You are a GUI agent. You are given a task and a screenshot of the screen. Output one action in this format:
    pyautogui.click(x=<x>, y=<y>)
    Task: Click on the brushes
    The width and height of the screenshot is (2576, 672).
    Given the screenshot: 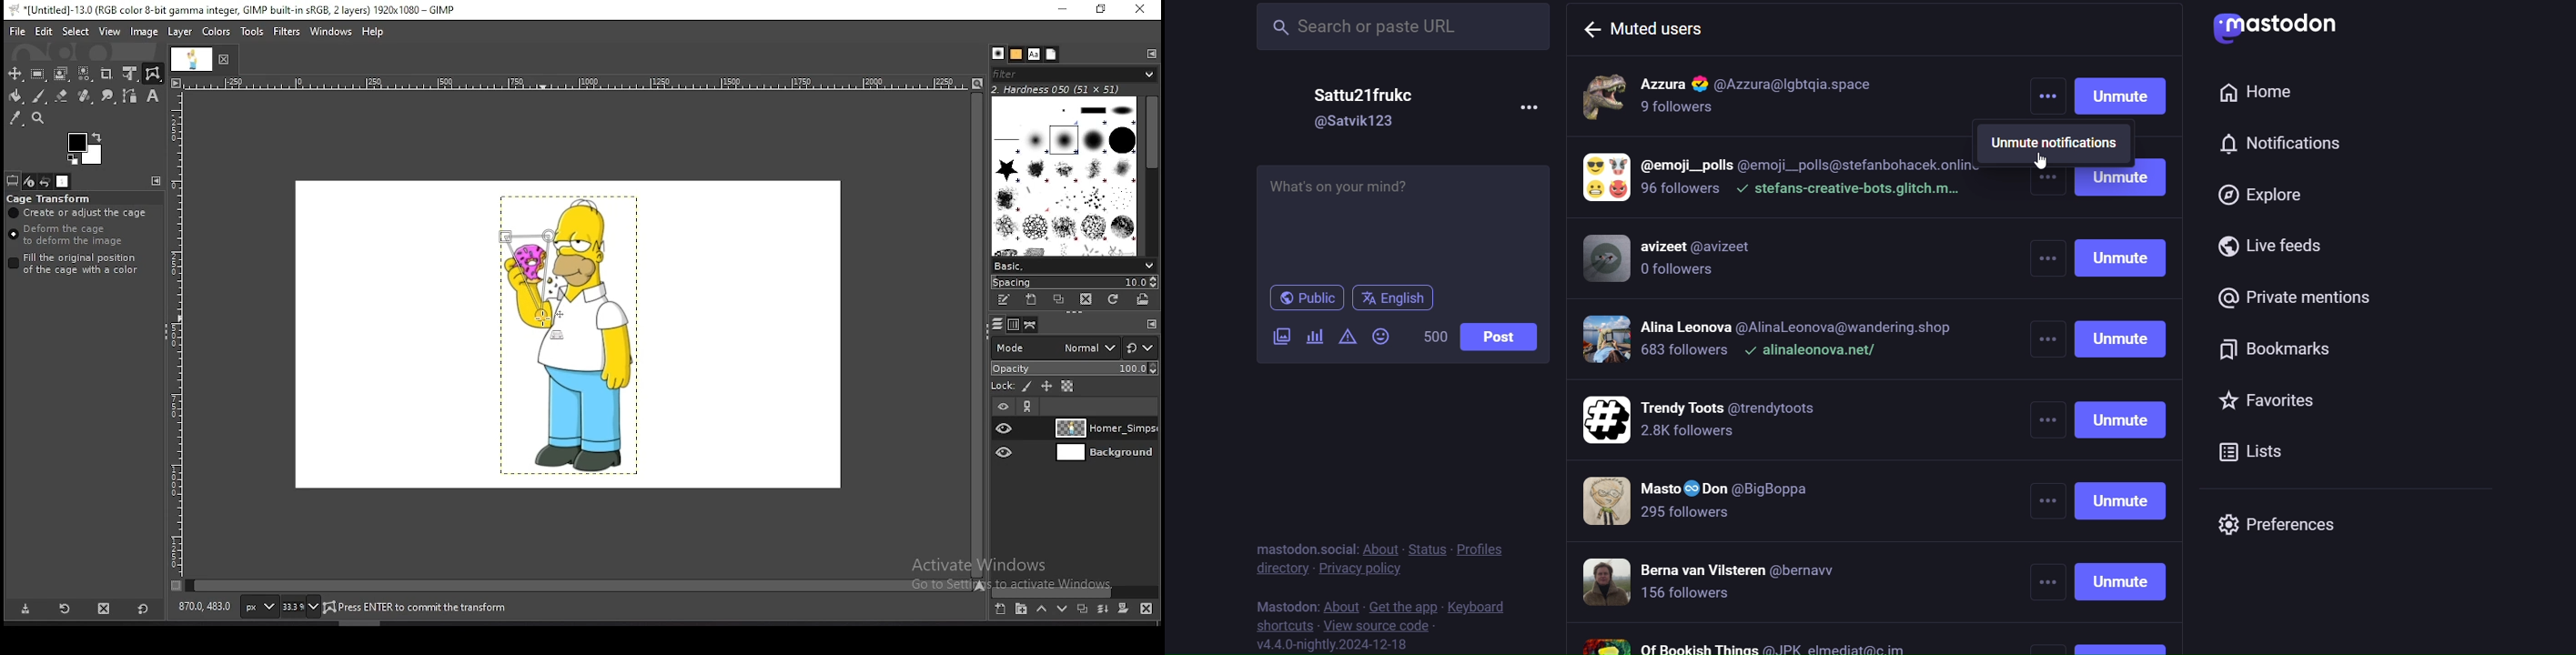 What is the action you would take?
    pyautogui.click(x=1066, y=175)
    